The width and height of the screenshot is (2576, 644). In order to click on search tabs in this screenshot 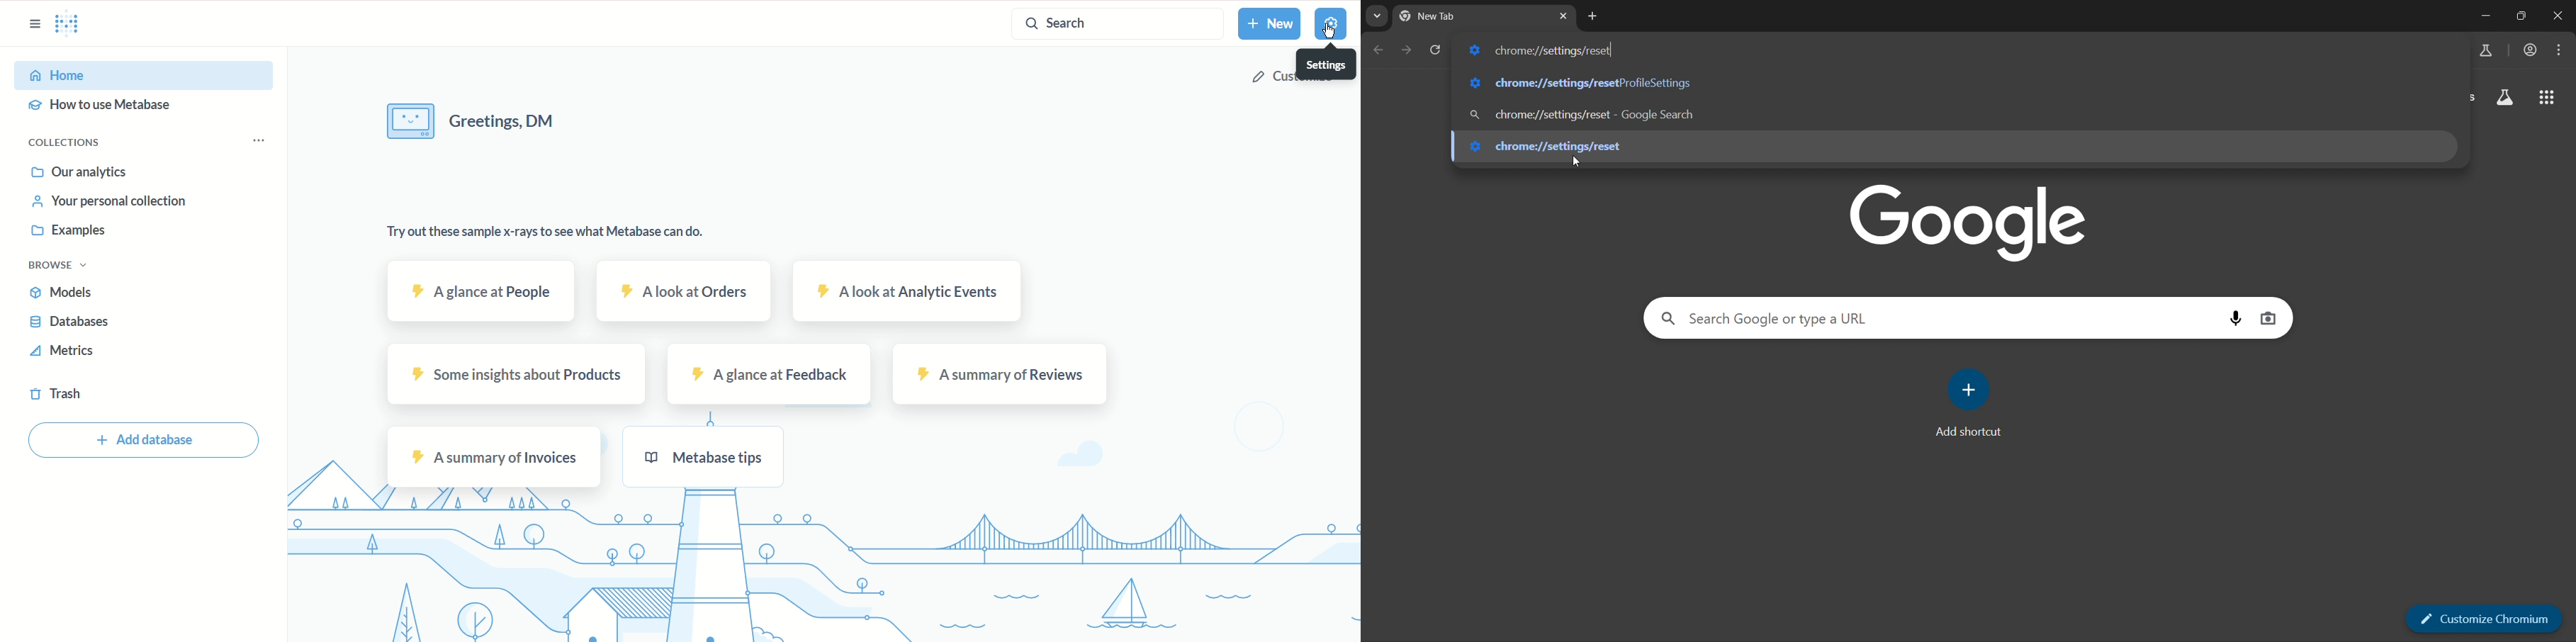, I will do `click(1378, 17)`.